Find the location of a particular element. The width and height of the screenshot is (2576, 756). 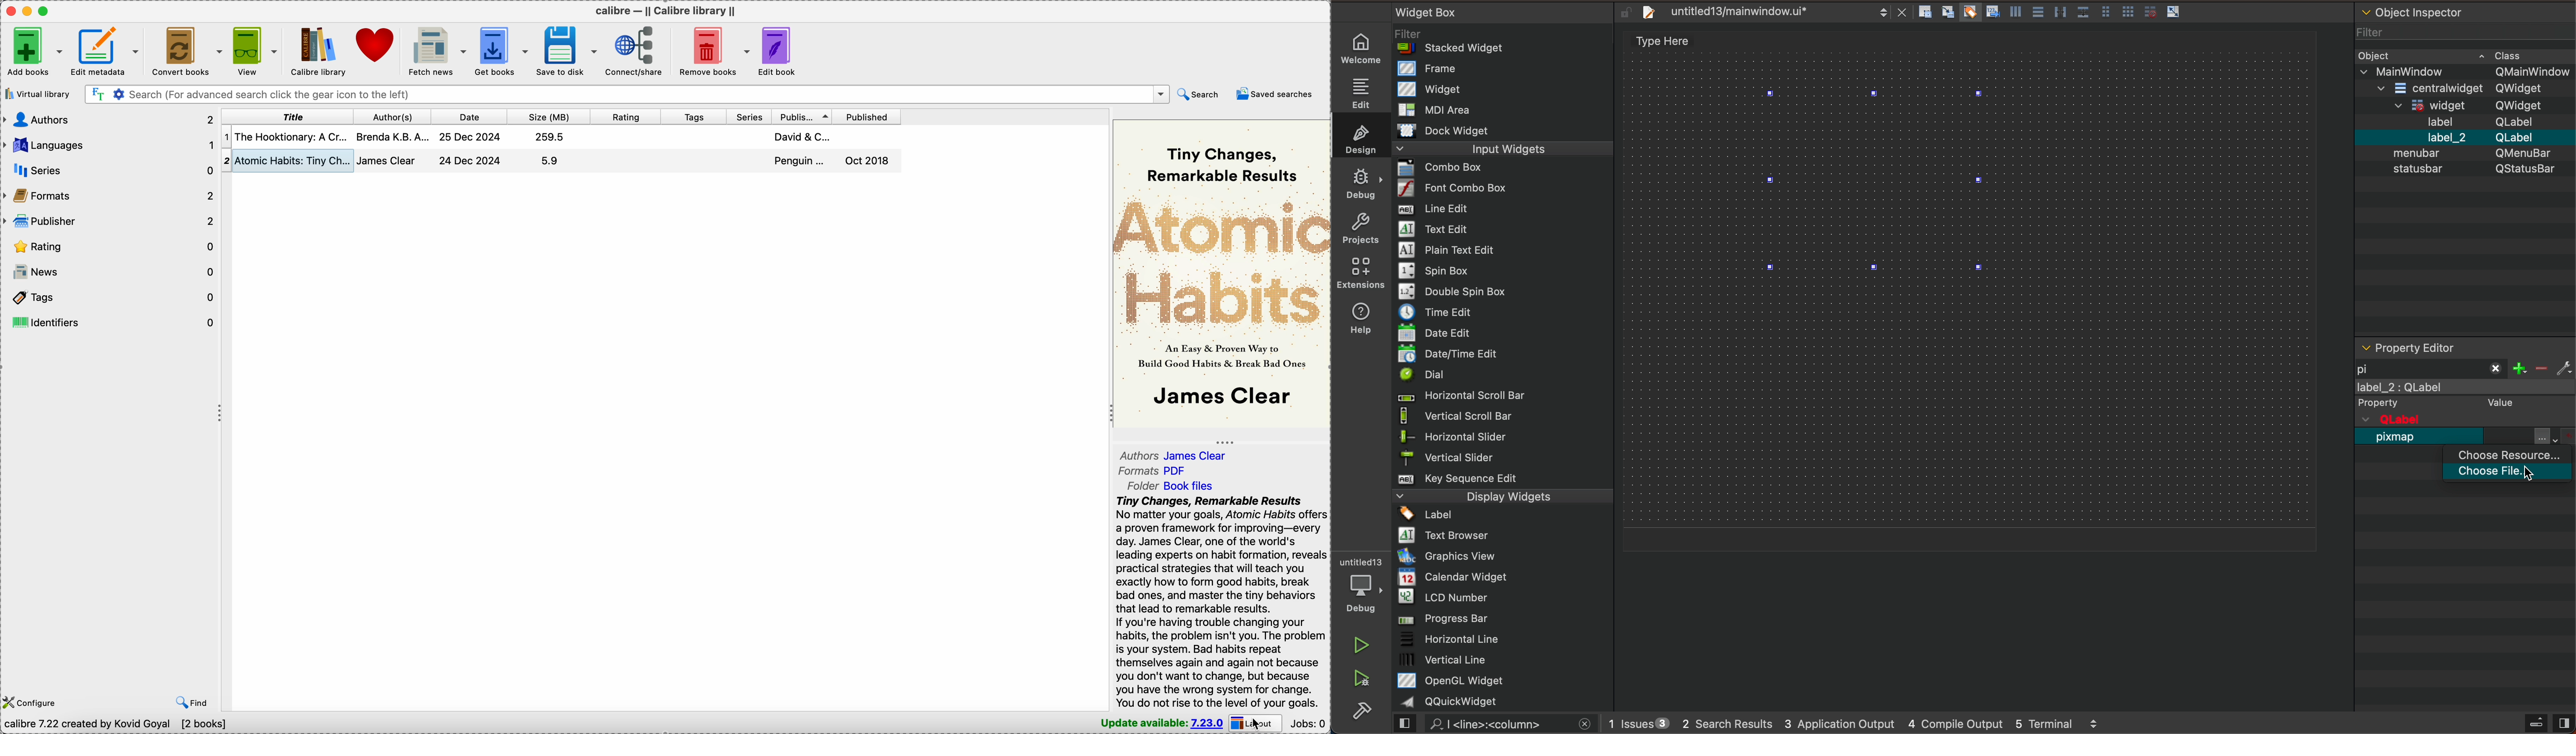

search the text of all books in the library is located at coordinates (97, 94).